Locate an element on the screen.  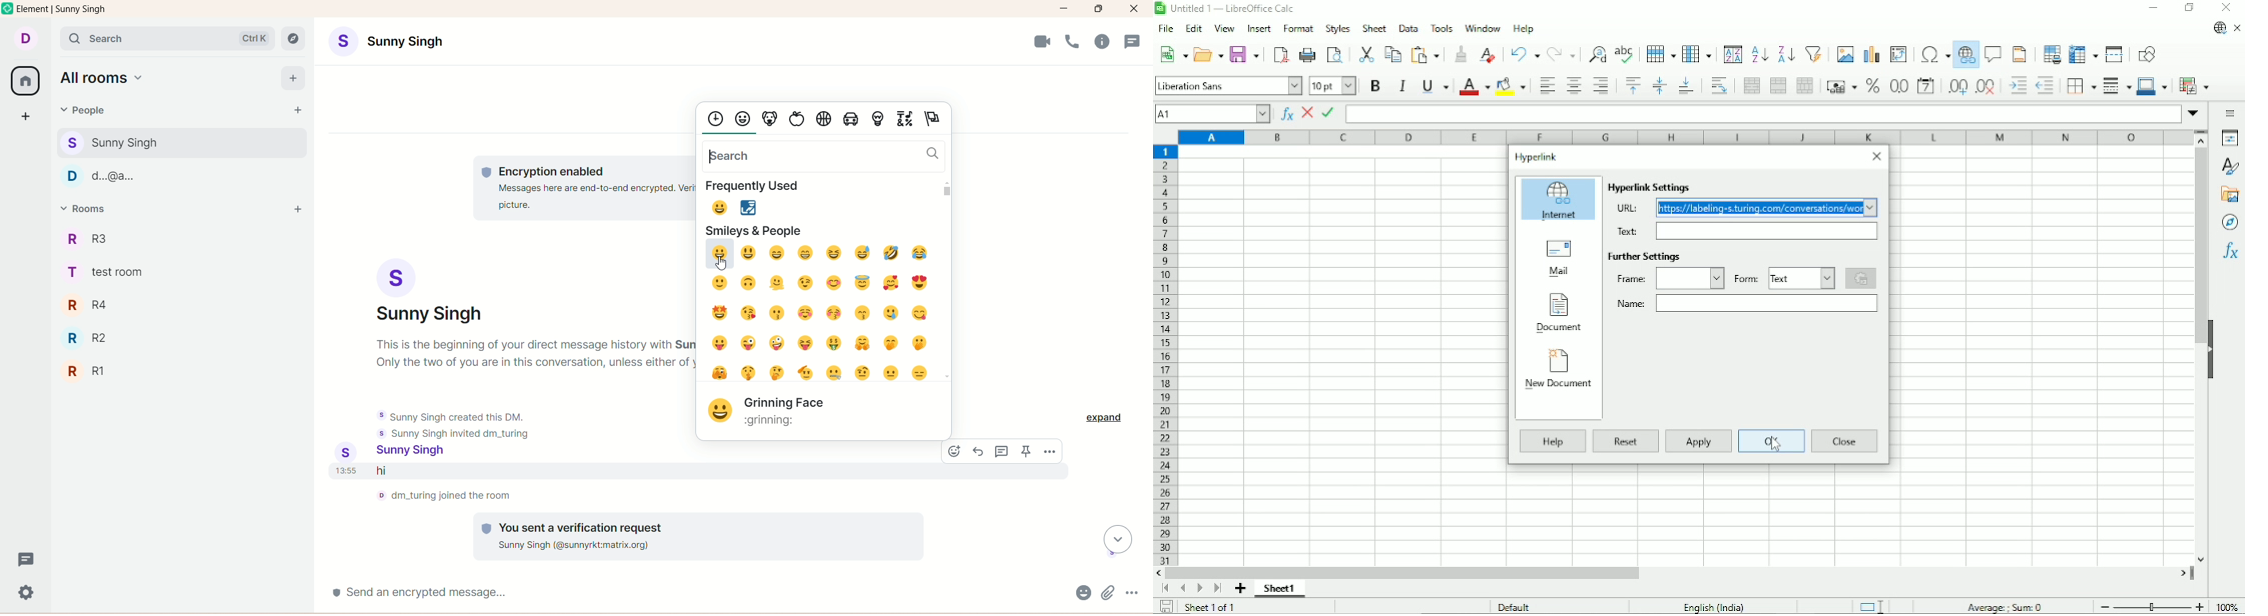
threads is located at coordinates (1003, 451).